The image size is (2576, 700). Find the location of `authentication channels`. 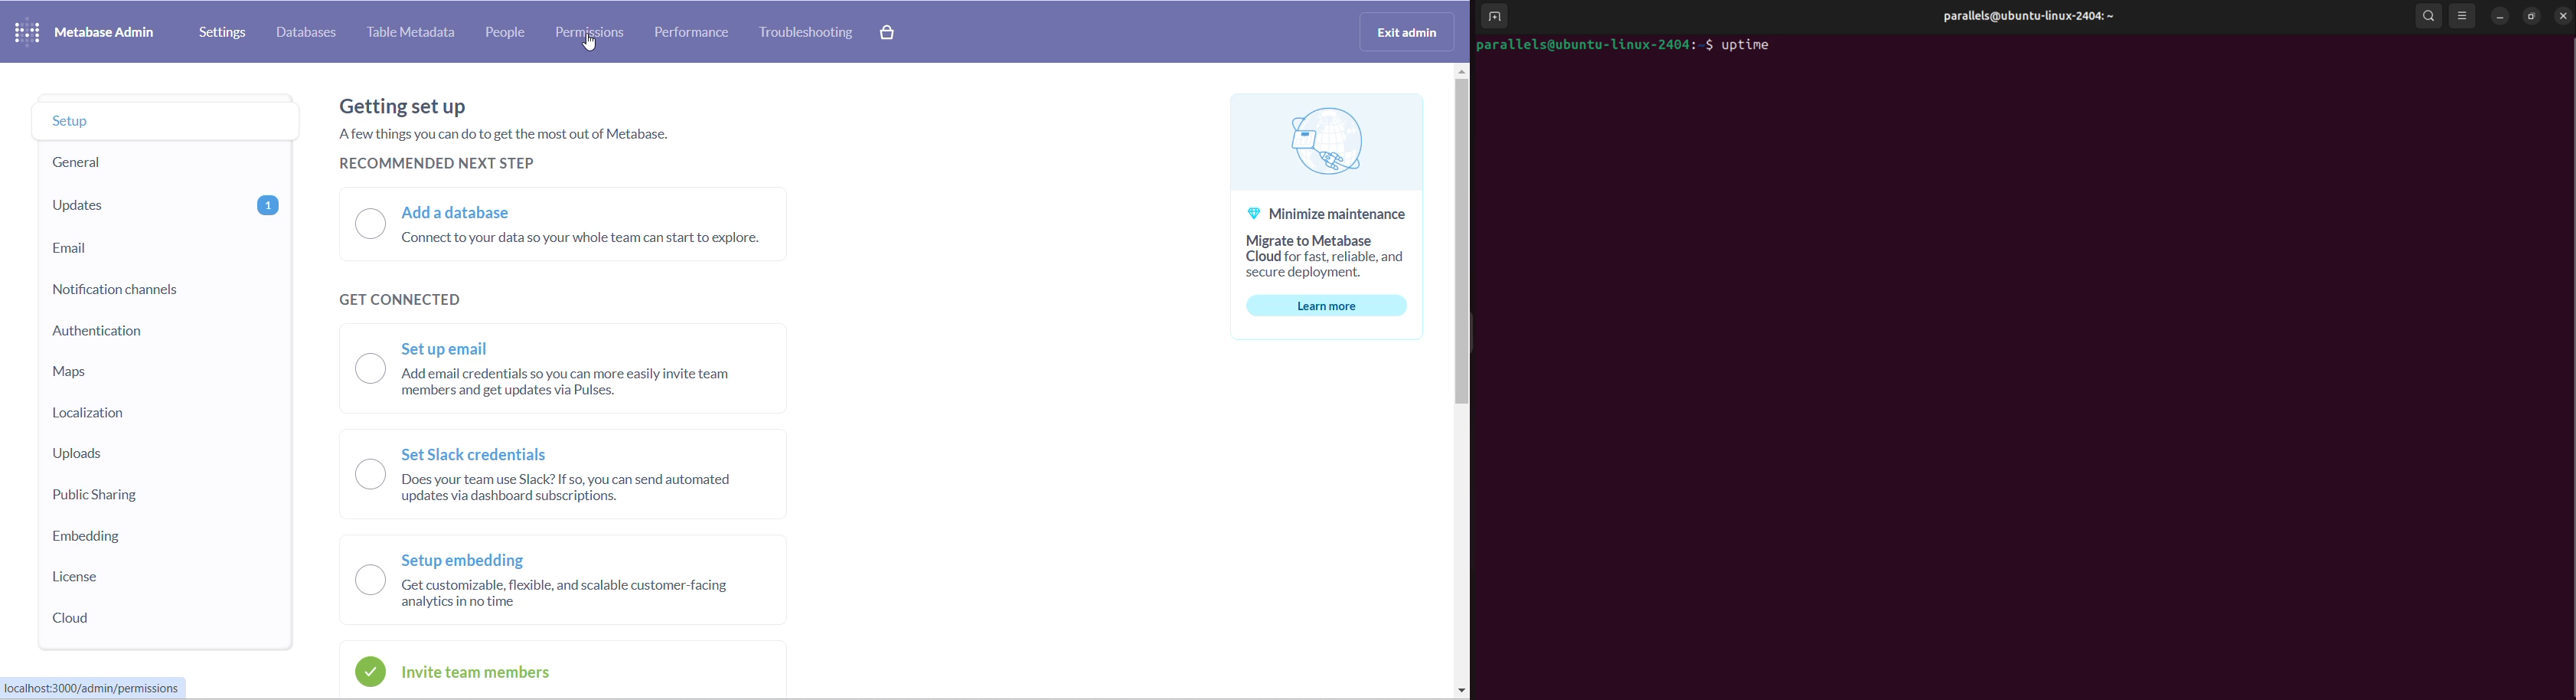

authentication channels is located at coordinates (145, 334).